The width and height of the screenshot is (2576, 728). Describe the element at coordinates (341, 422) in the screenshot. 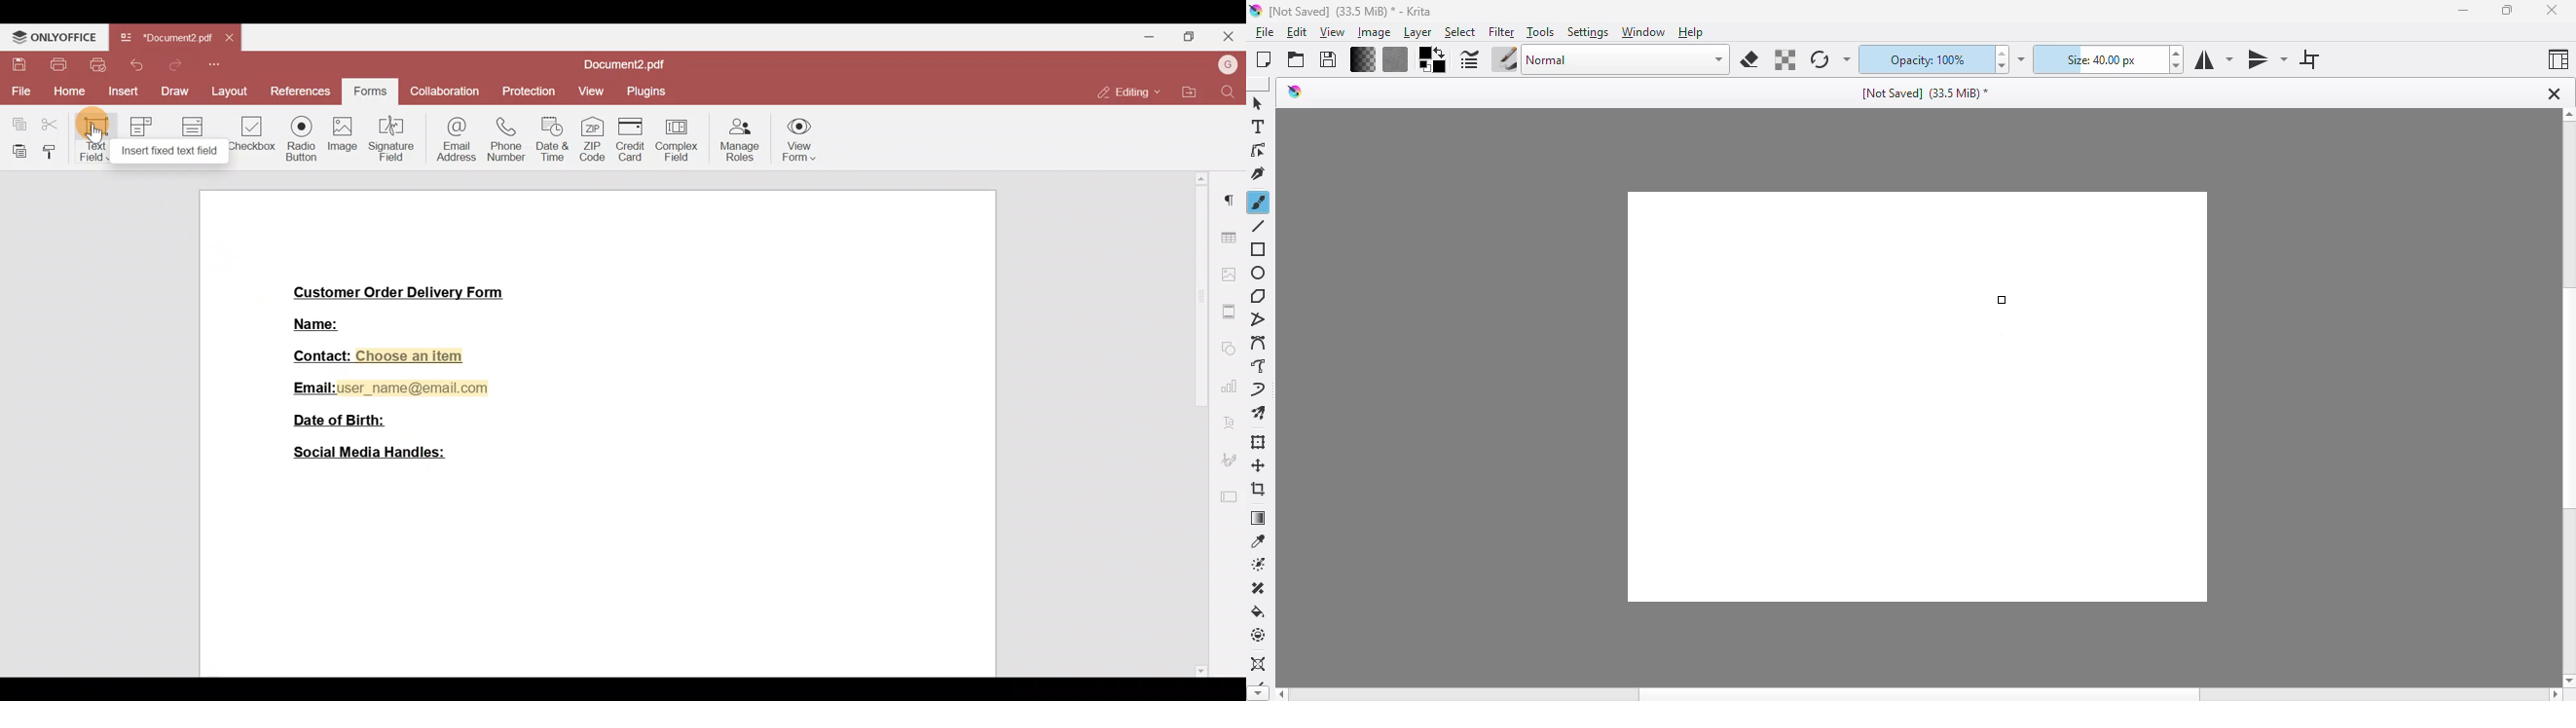

I see `Date of Birth:` at that location.